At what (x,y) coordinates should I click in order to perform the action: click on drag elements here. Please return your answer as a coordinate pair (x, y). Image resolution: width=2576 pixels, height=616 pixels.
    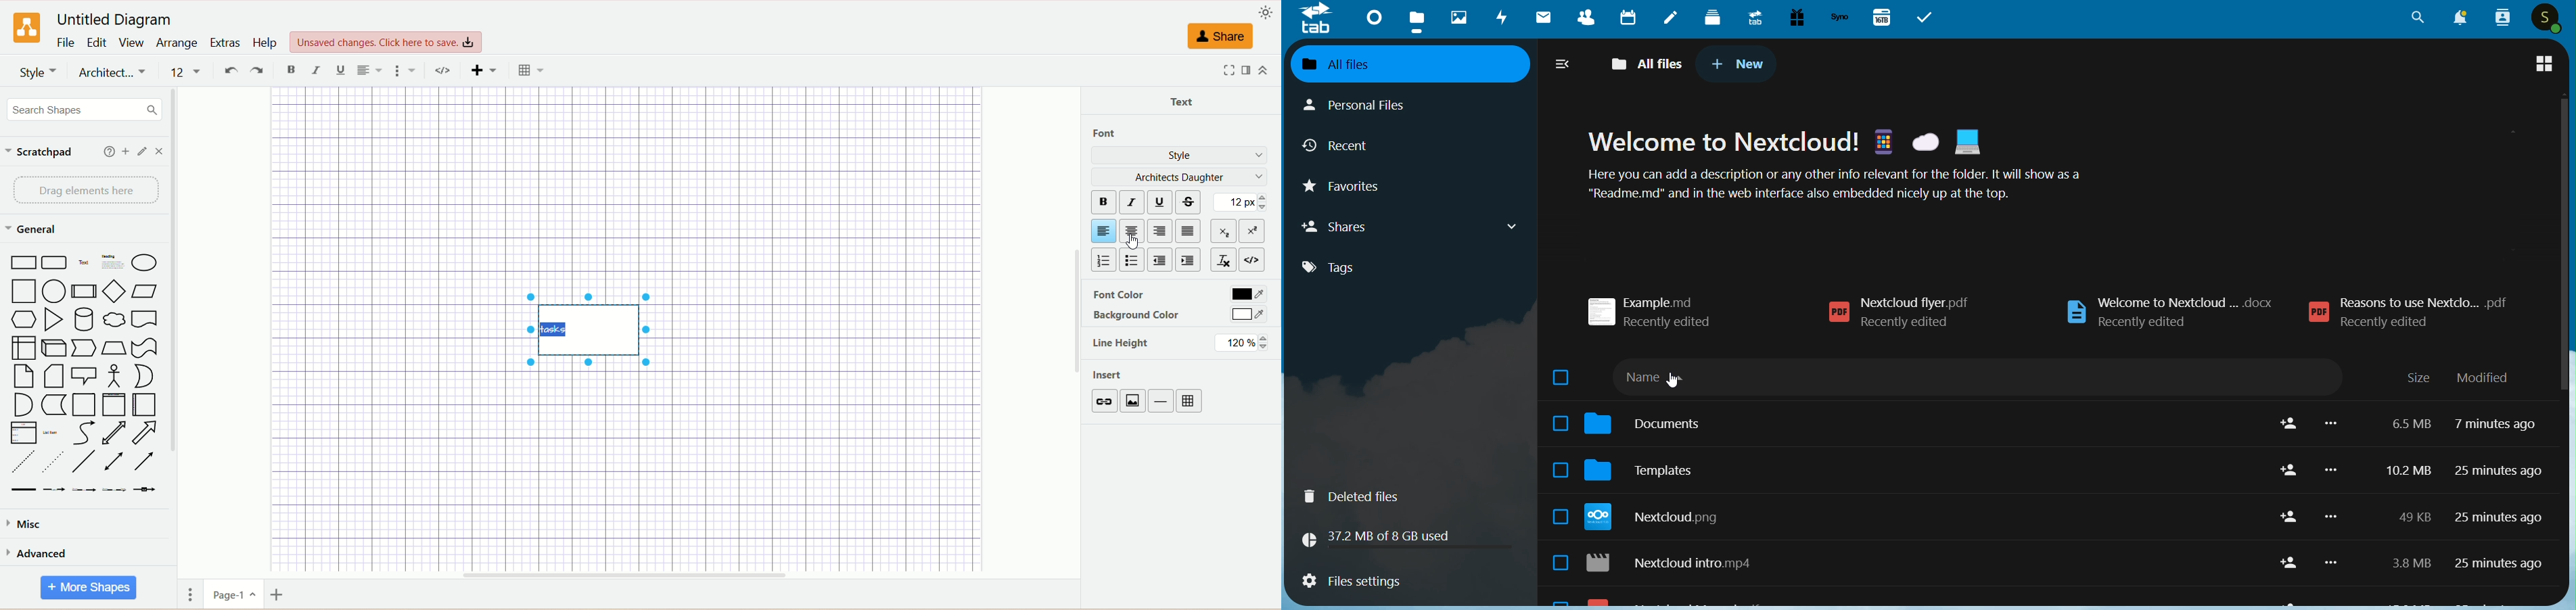
    Looking at the image, I should click on (85, 191).